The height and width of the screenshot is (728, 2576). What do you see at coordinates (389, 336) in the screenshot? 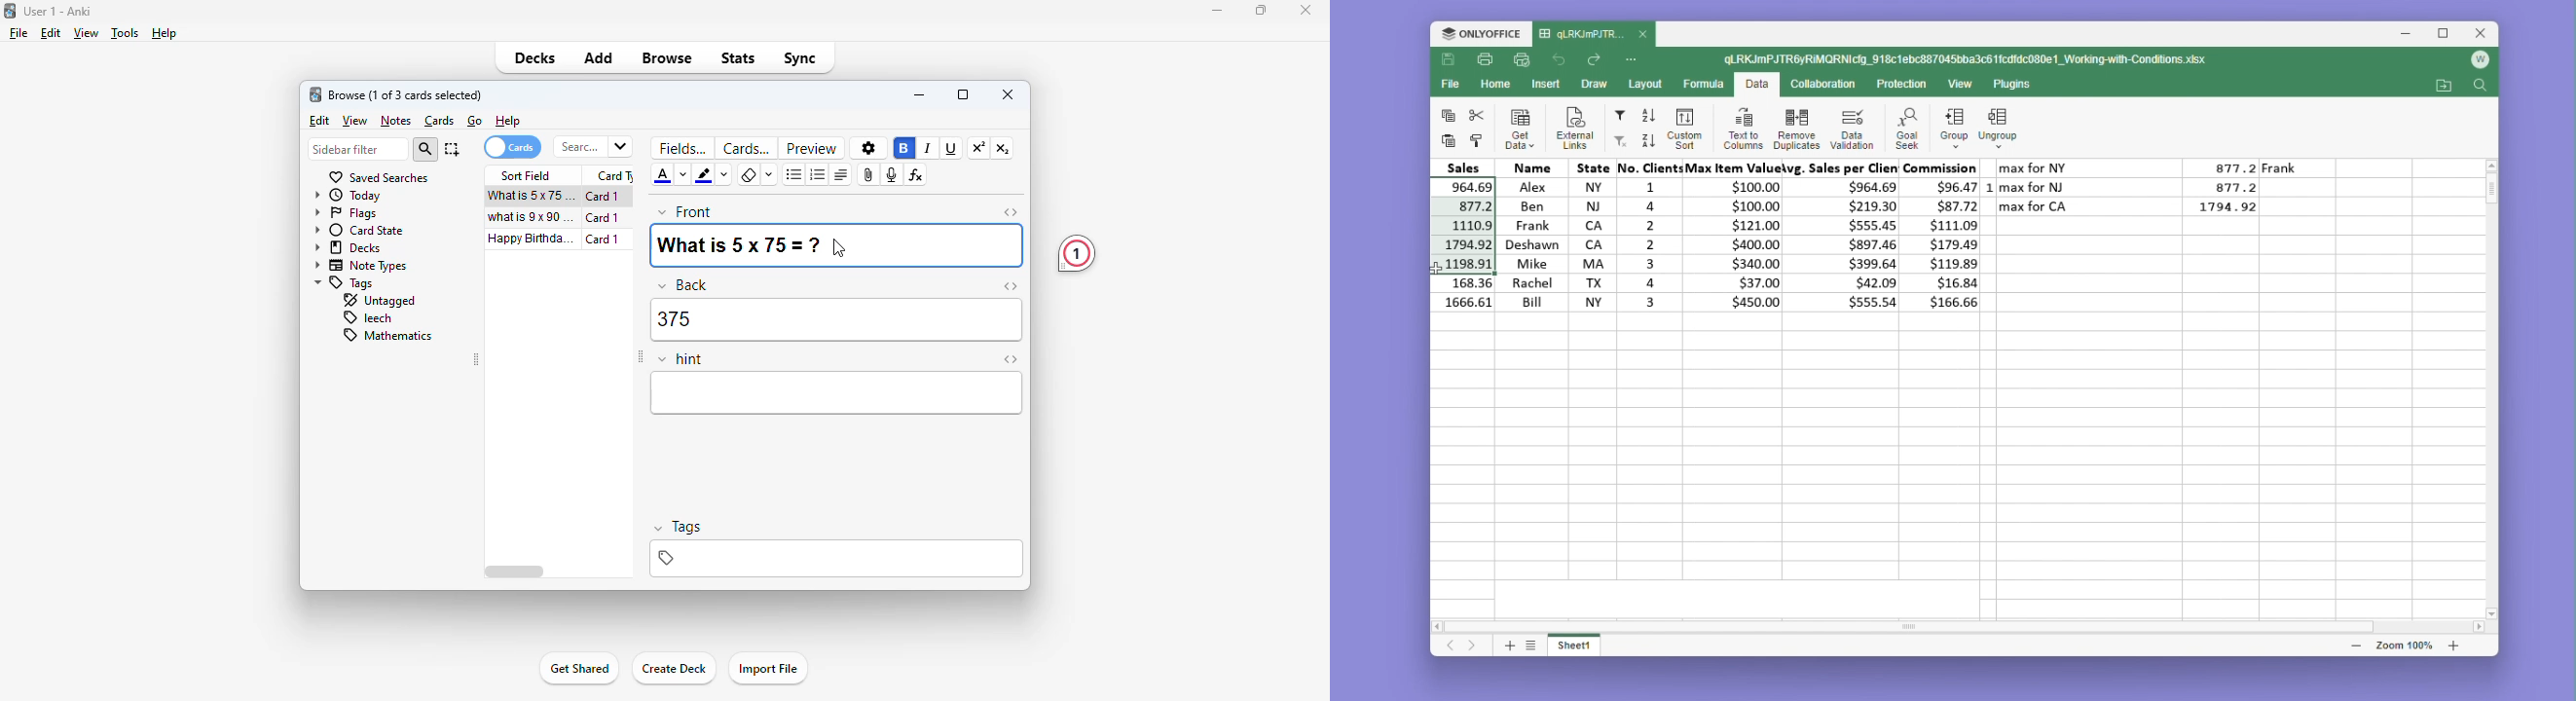
I see `mathematics` at bounding box center [389, 336].